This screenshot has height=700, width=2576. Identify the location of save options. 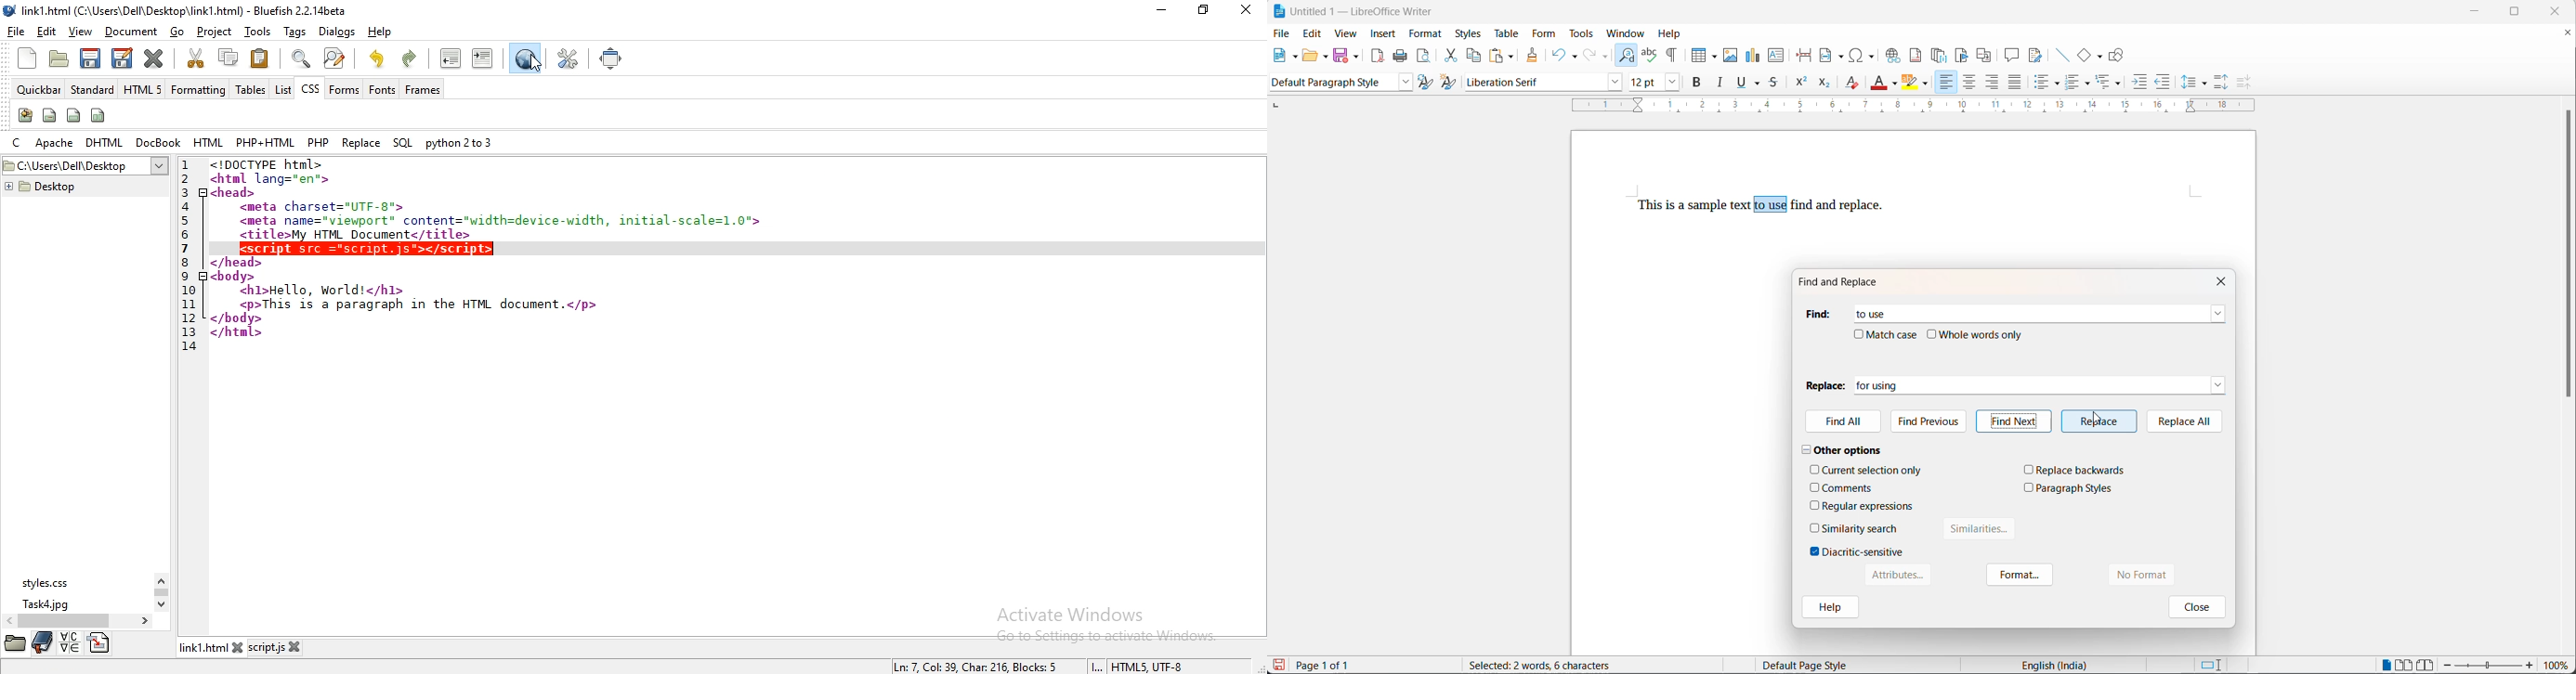
(1357, 56).